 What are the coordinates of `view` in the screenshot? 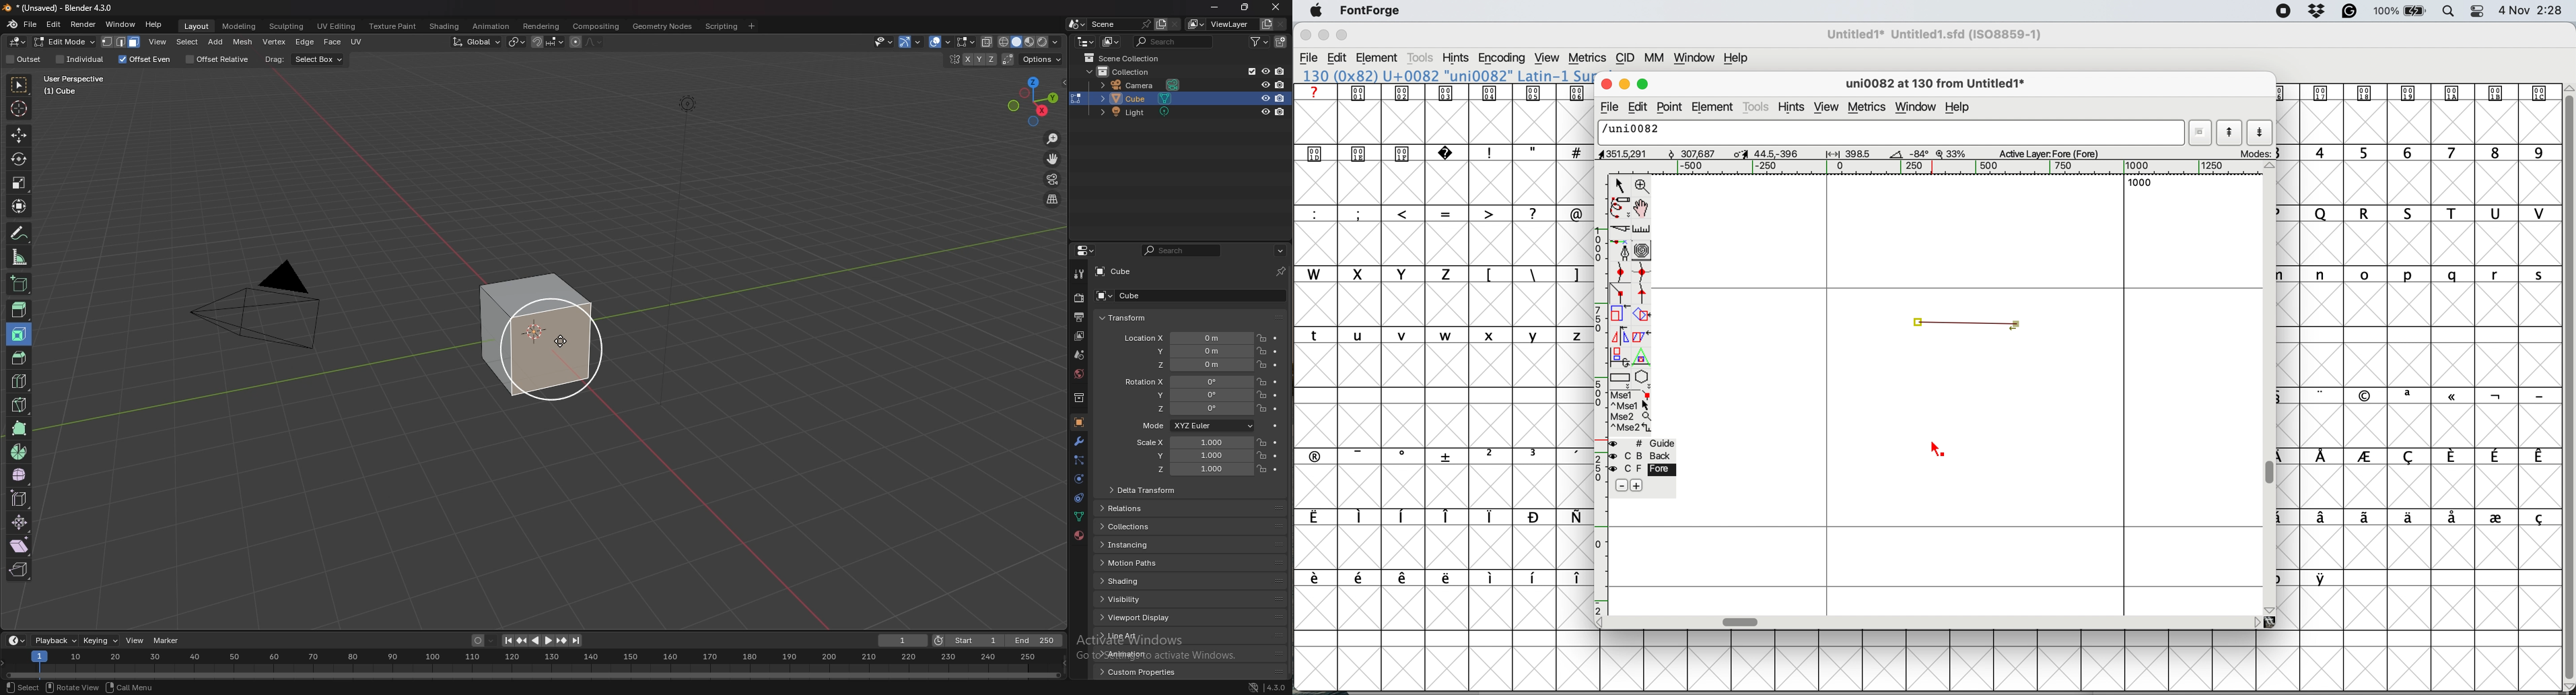 It's located at (1548, 58).